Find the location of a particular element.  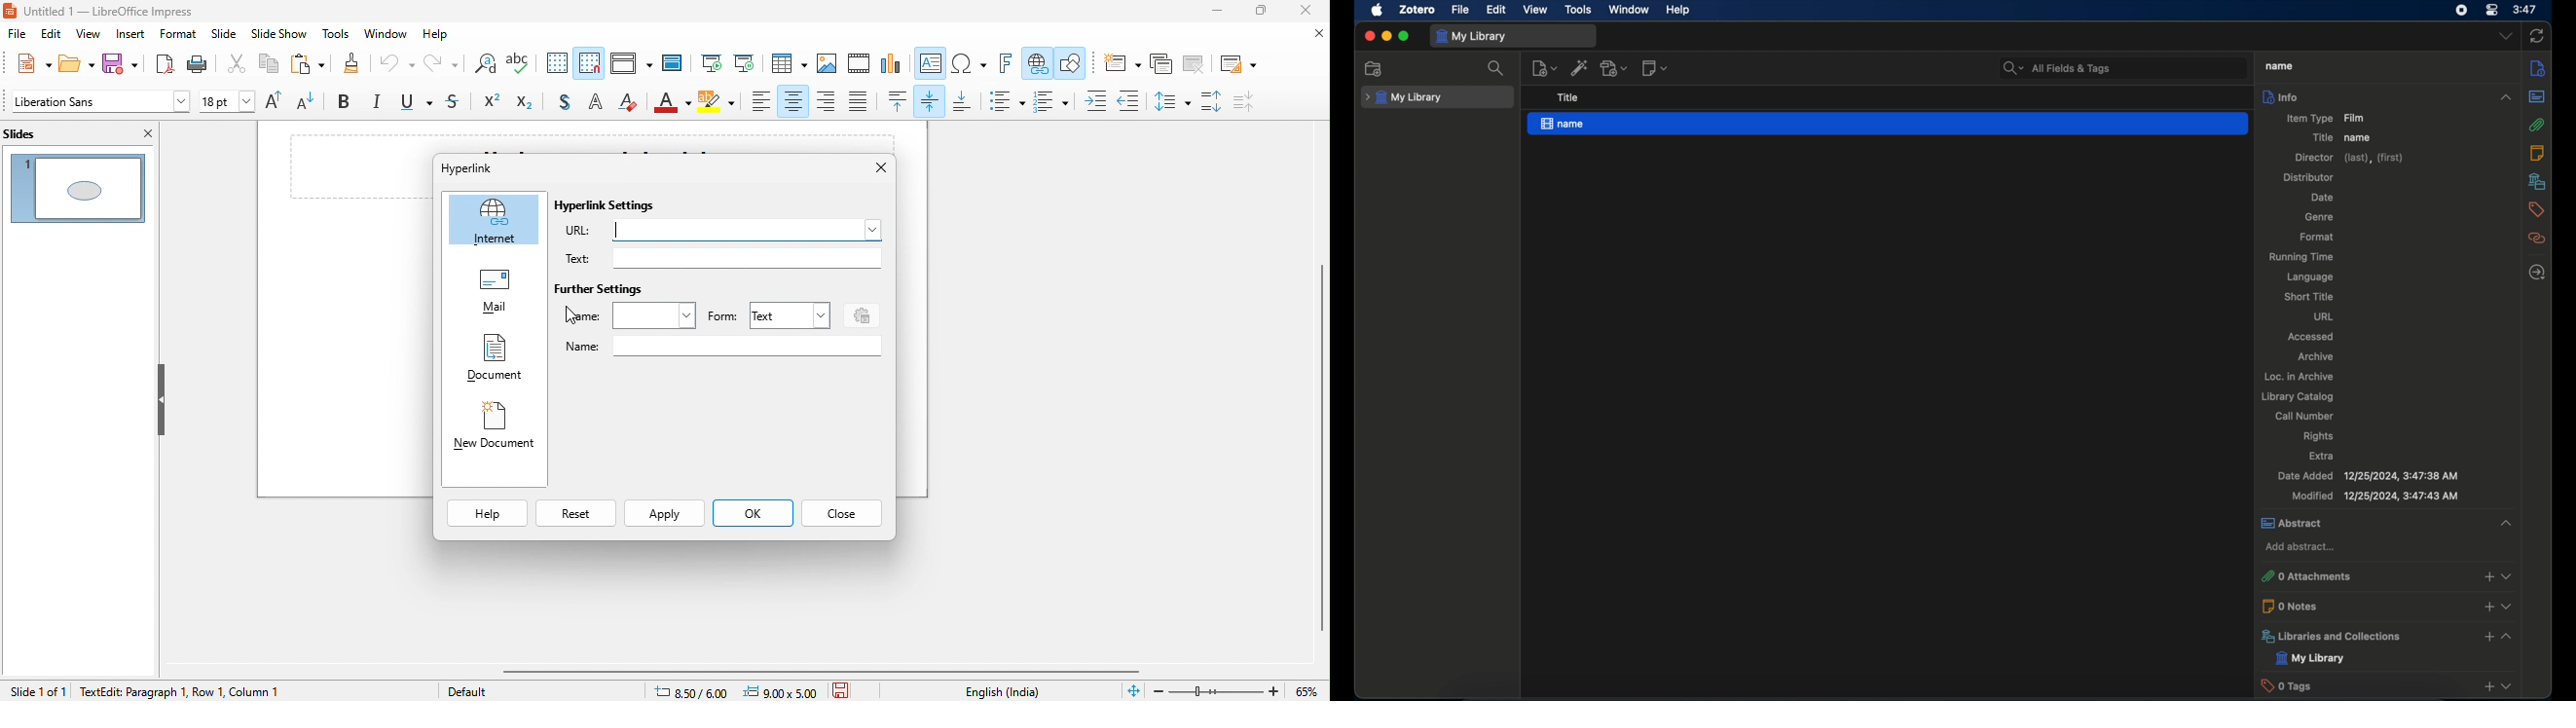

add taga is located at coordinates (2486, 685).